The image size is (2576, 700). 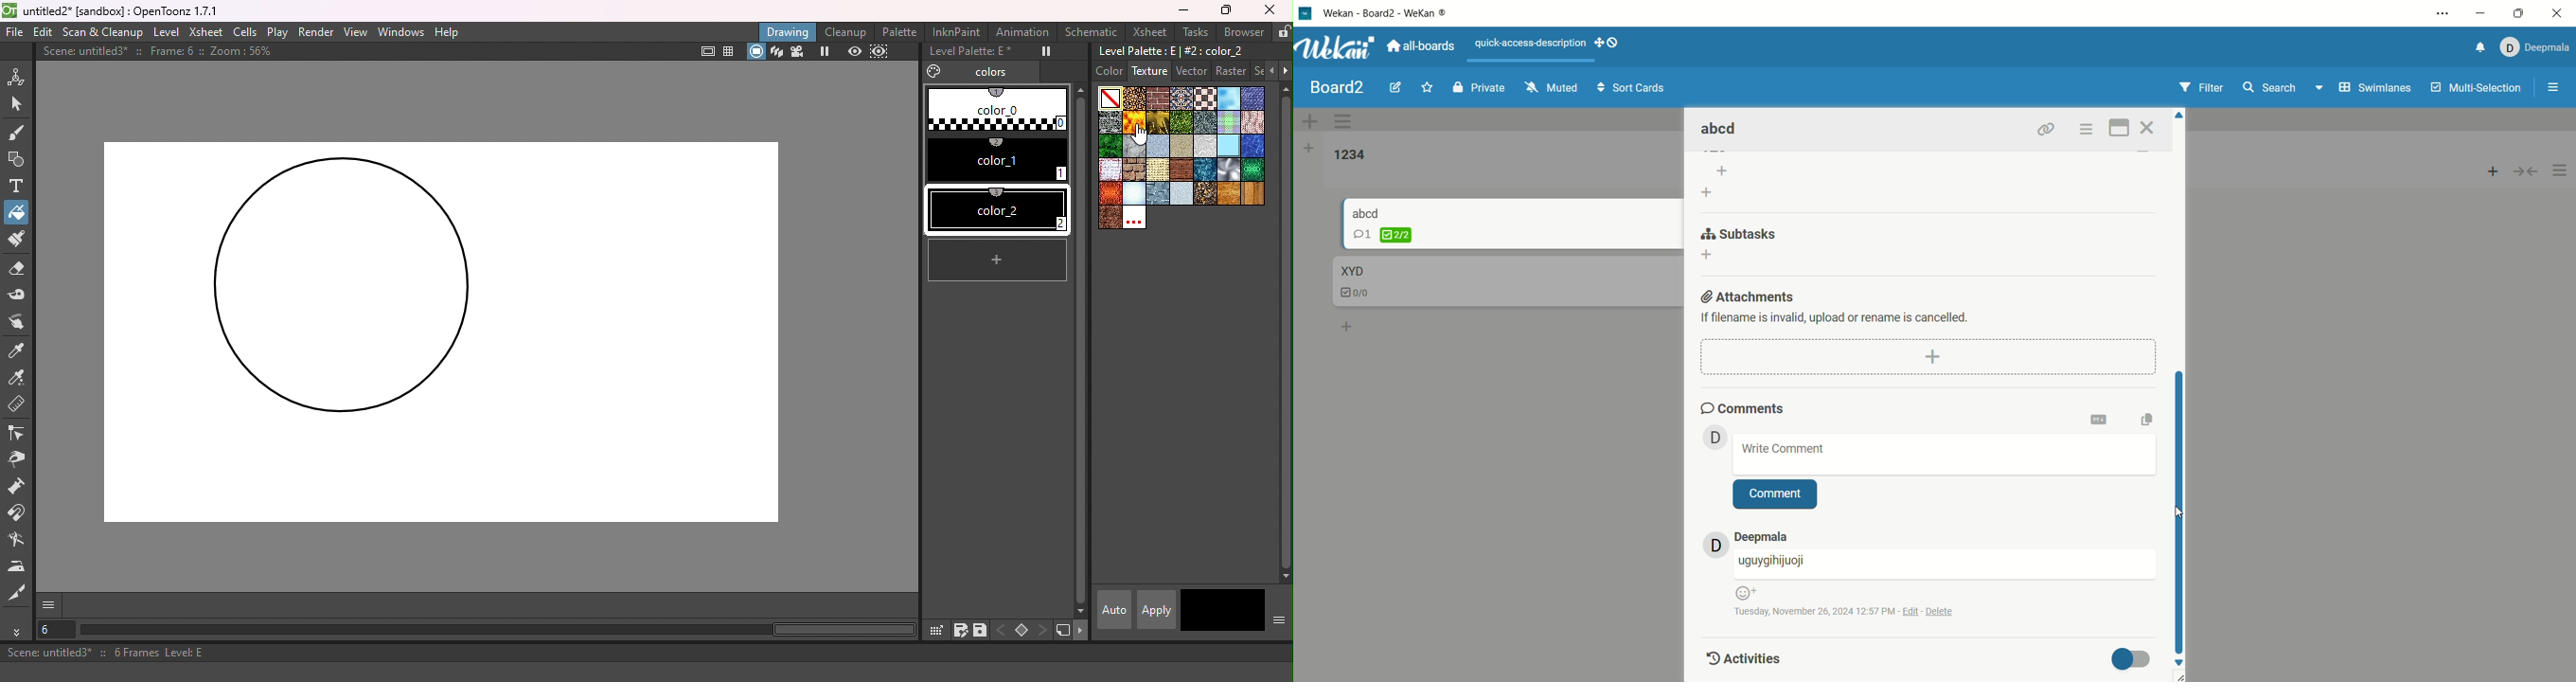 What do you see at coordinates (2445, 13) in the screenshot?
I see `options` at bounding box center [2445, 13].